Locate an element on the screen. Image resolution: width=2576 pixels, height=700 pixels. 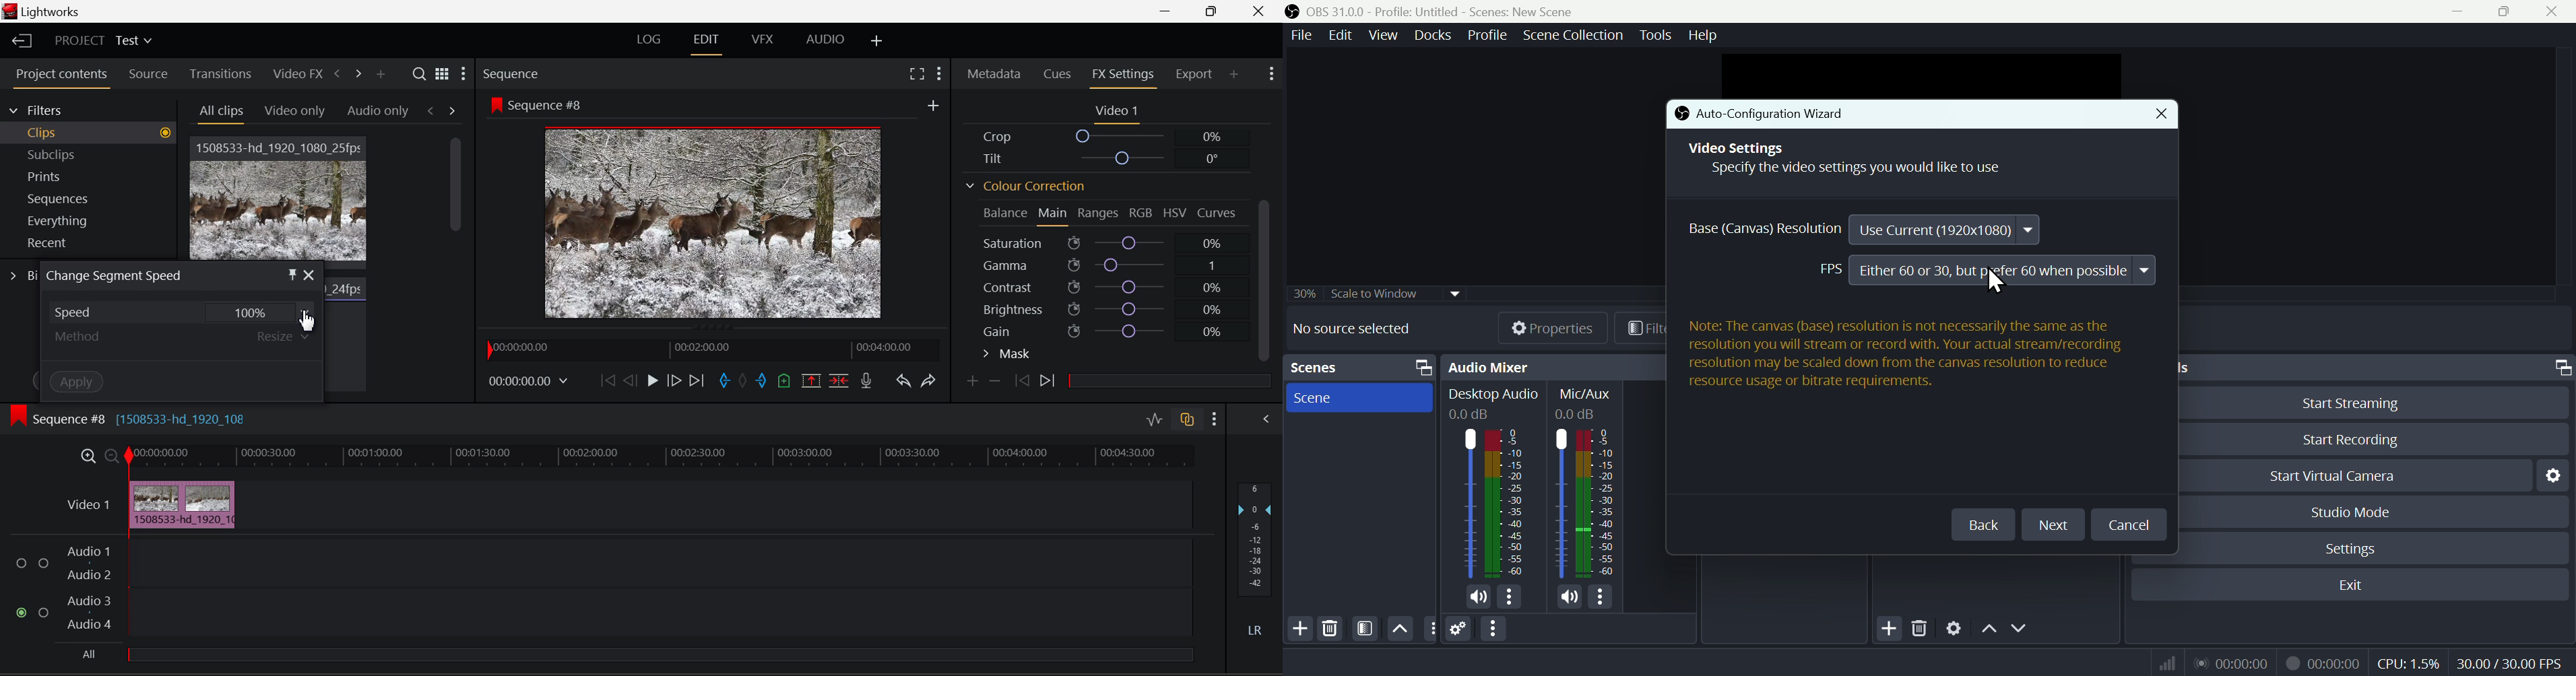
All is located at coordinates (631, 655).